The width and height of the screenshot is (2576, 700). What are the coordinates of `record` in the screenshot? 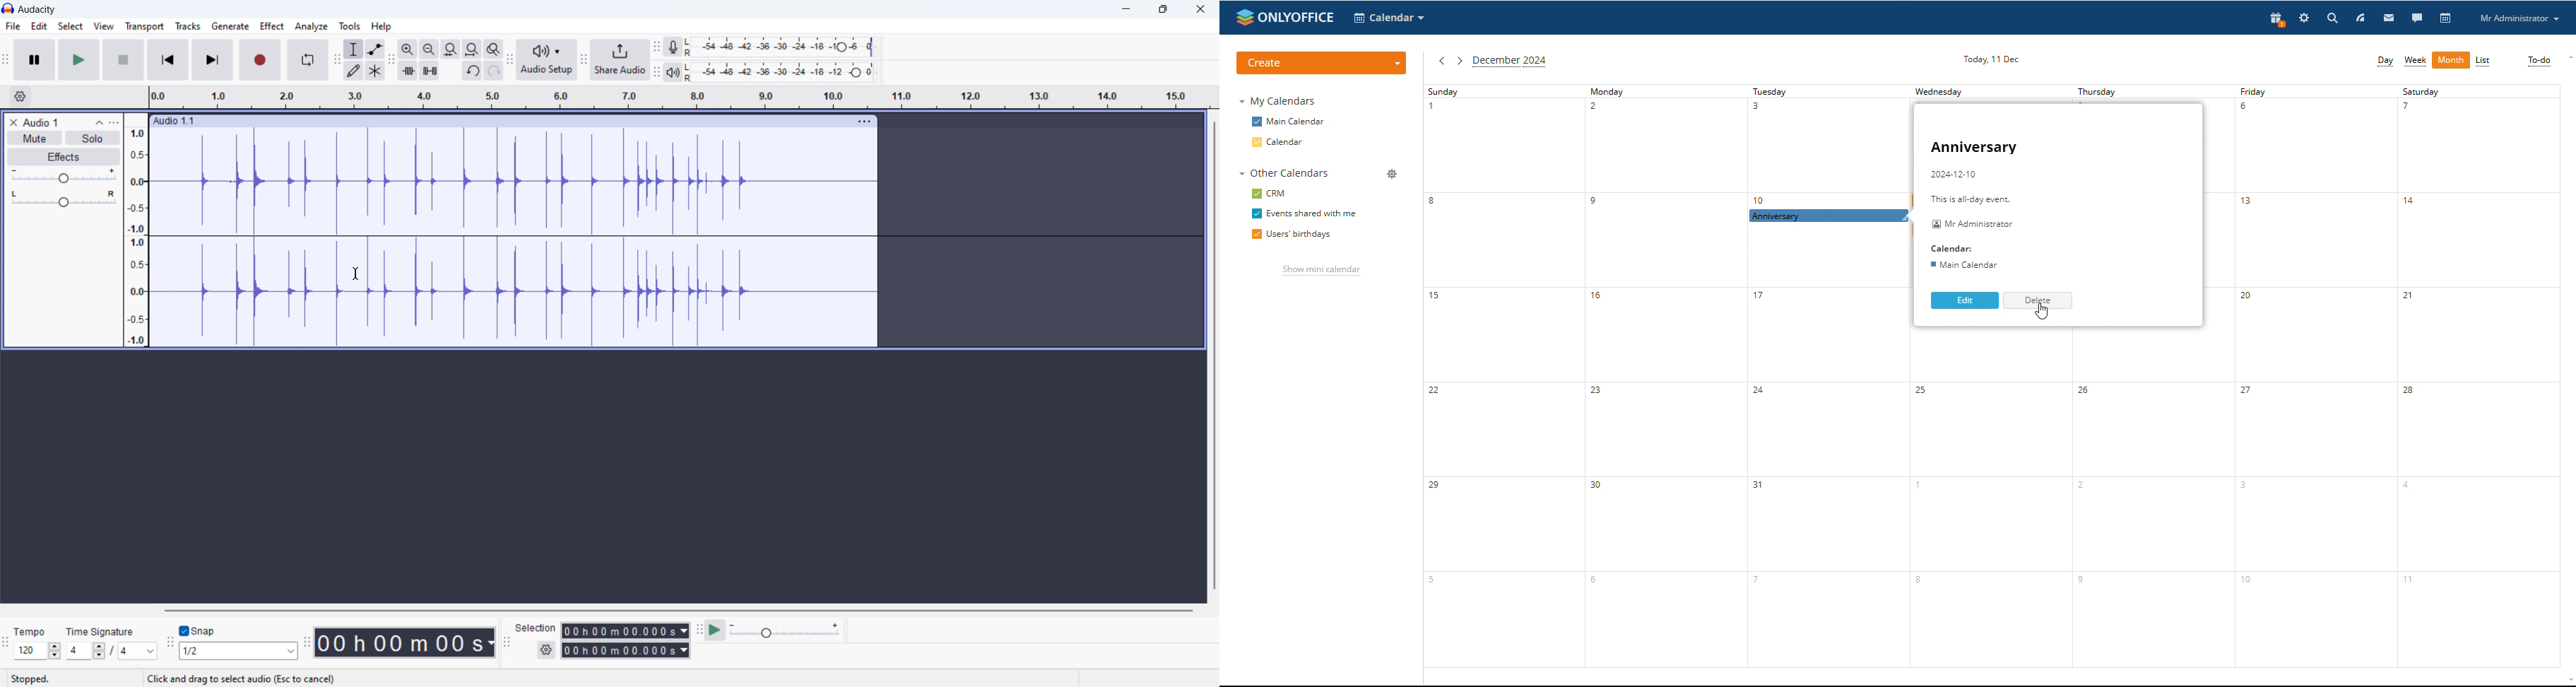 It's located at (260, 60).